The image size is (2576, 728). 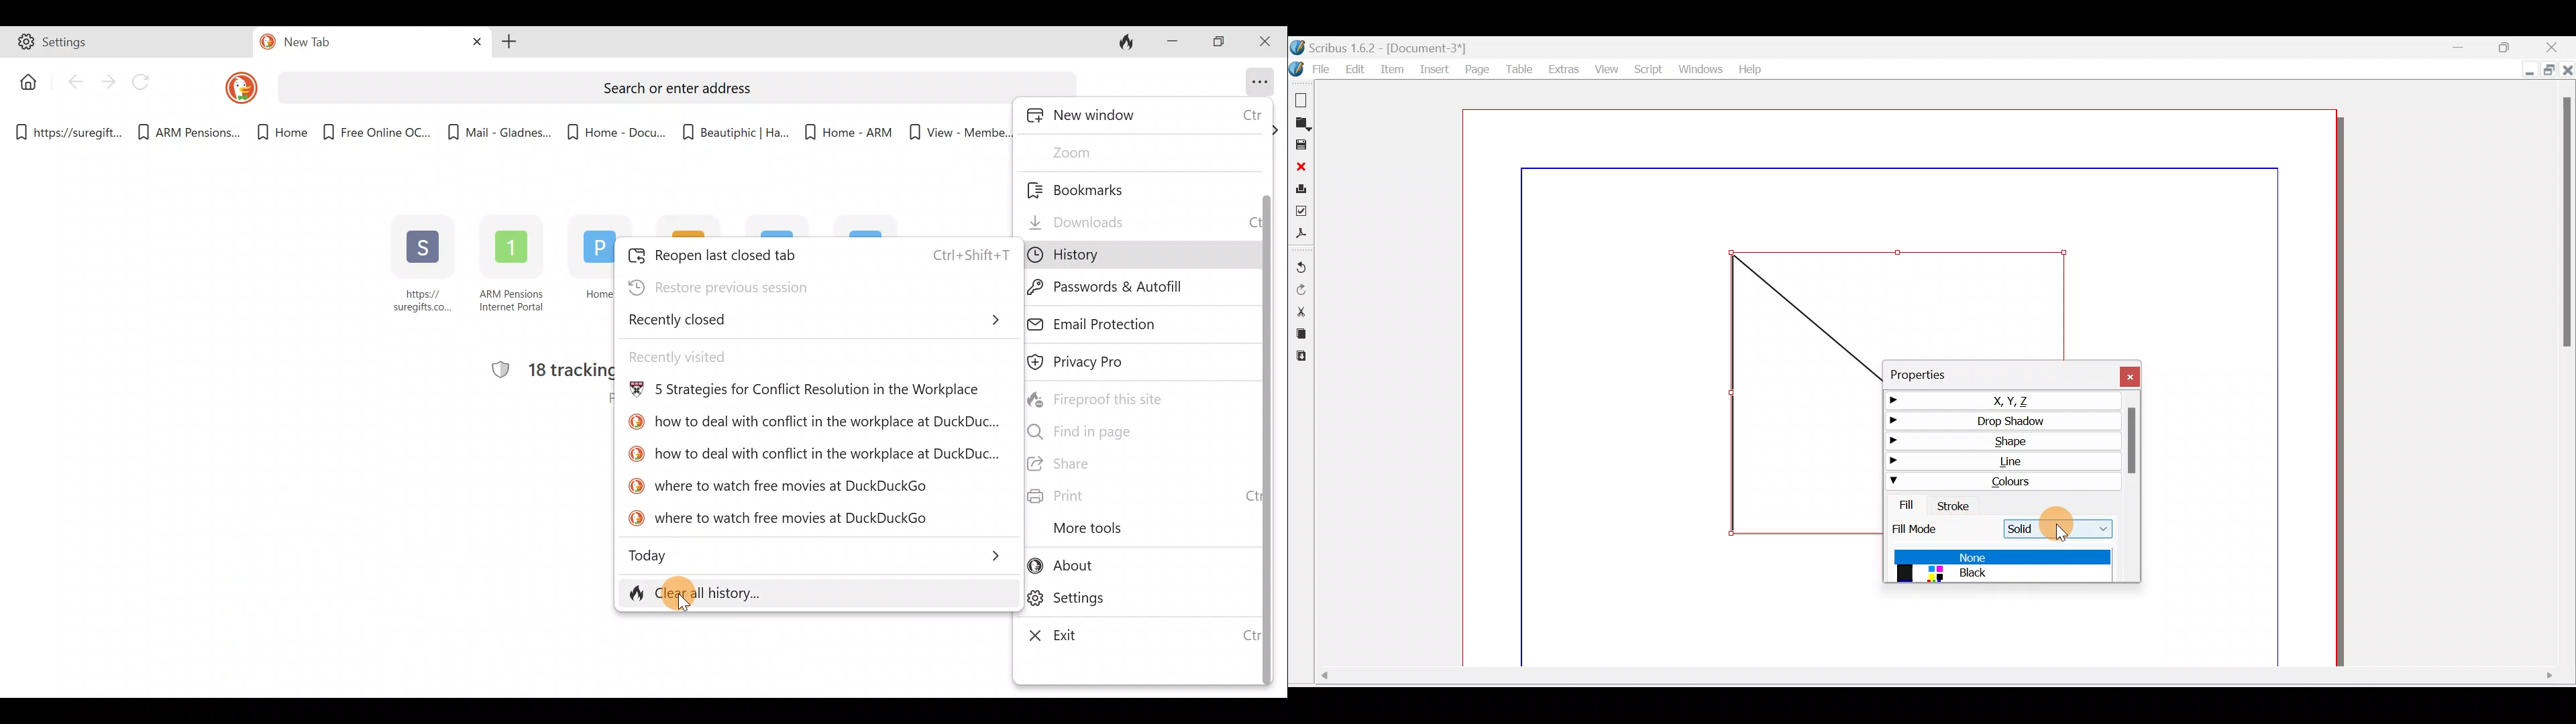 What do you see at coordinates (1931, 679) in the screenshot?
I see `Scroll bar` at bounding box center [1931, 679].